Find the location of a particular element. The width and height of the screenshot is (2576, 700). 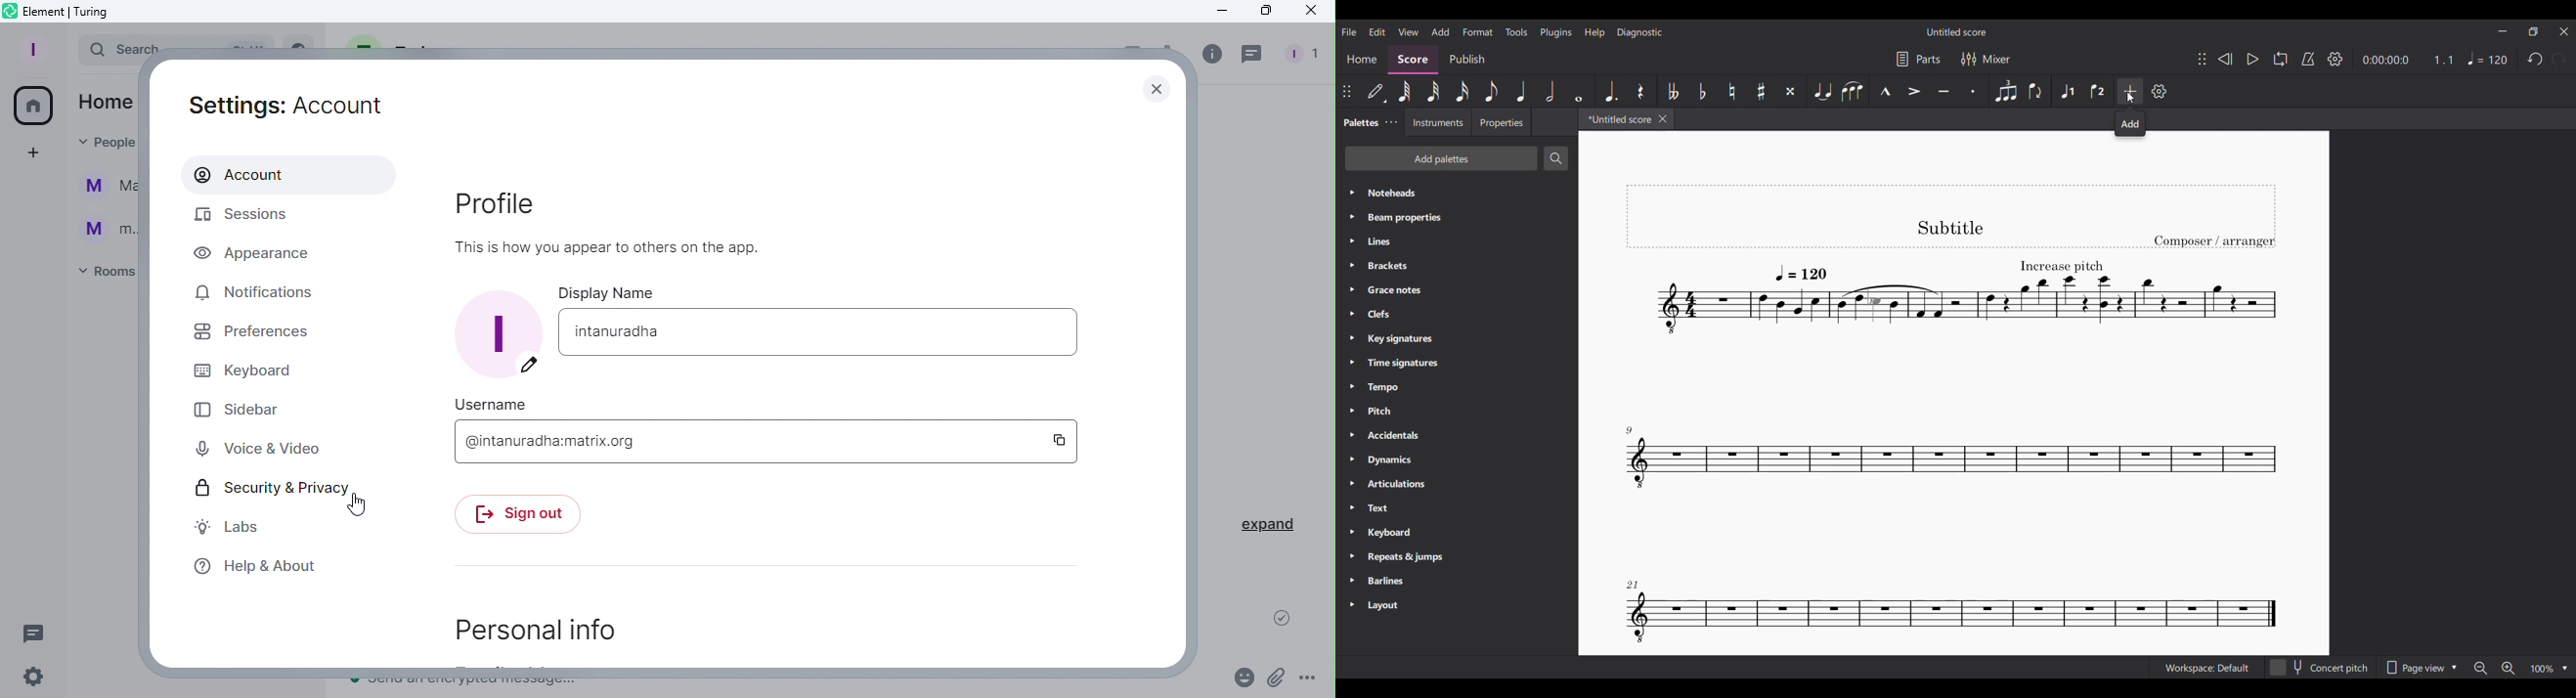

Sign out is located at coordinates (526, 516).